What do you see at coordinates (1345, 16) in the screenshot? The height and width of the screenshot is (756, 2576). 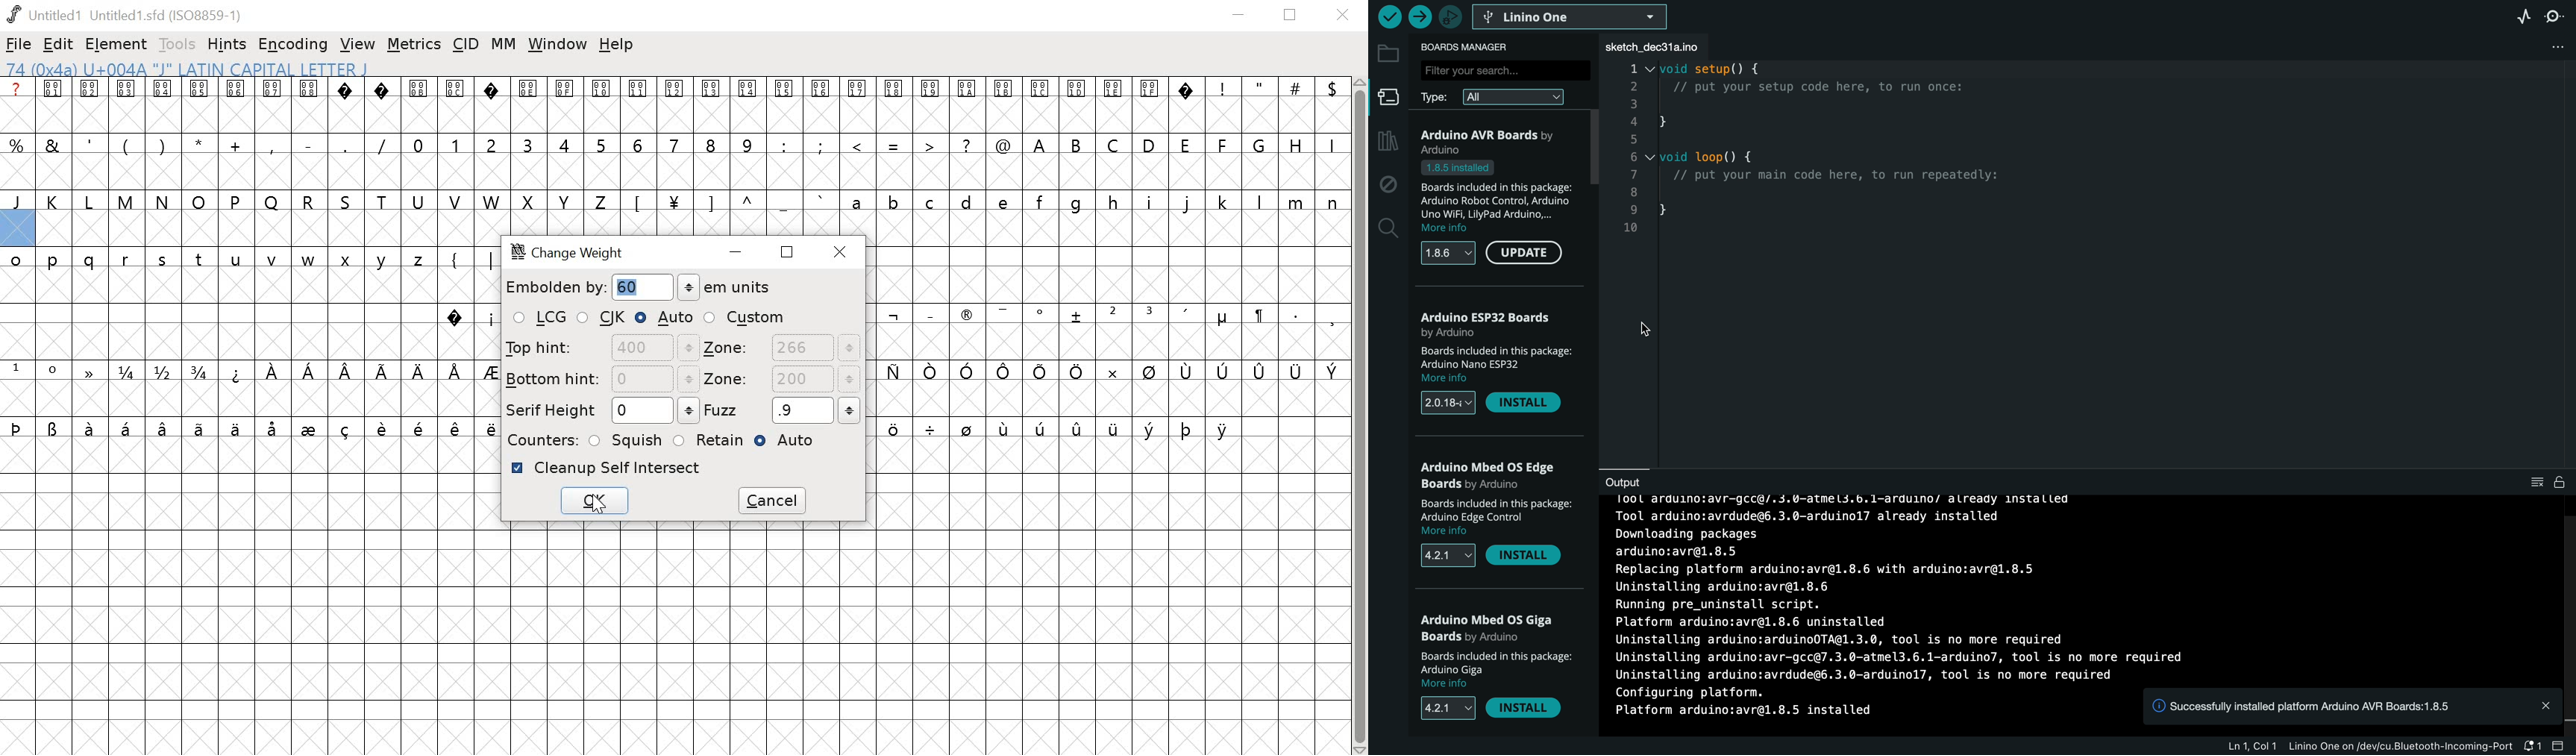 I see `close` at bounding box center [1345, 16].